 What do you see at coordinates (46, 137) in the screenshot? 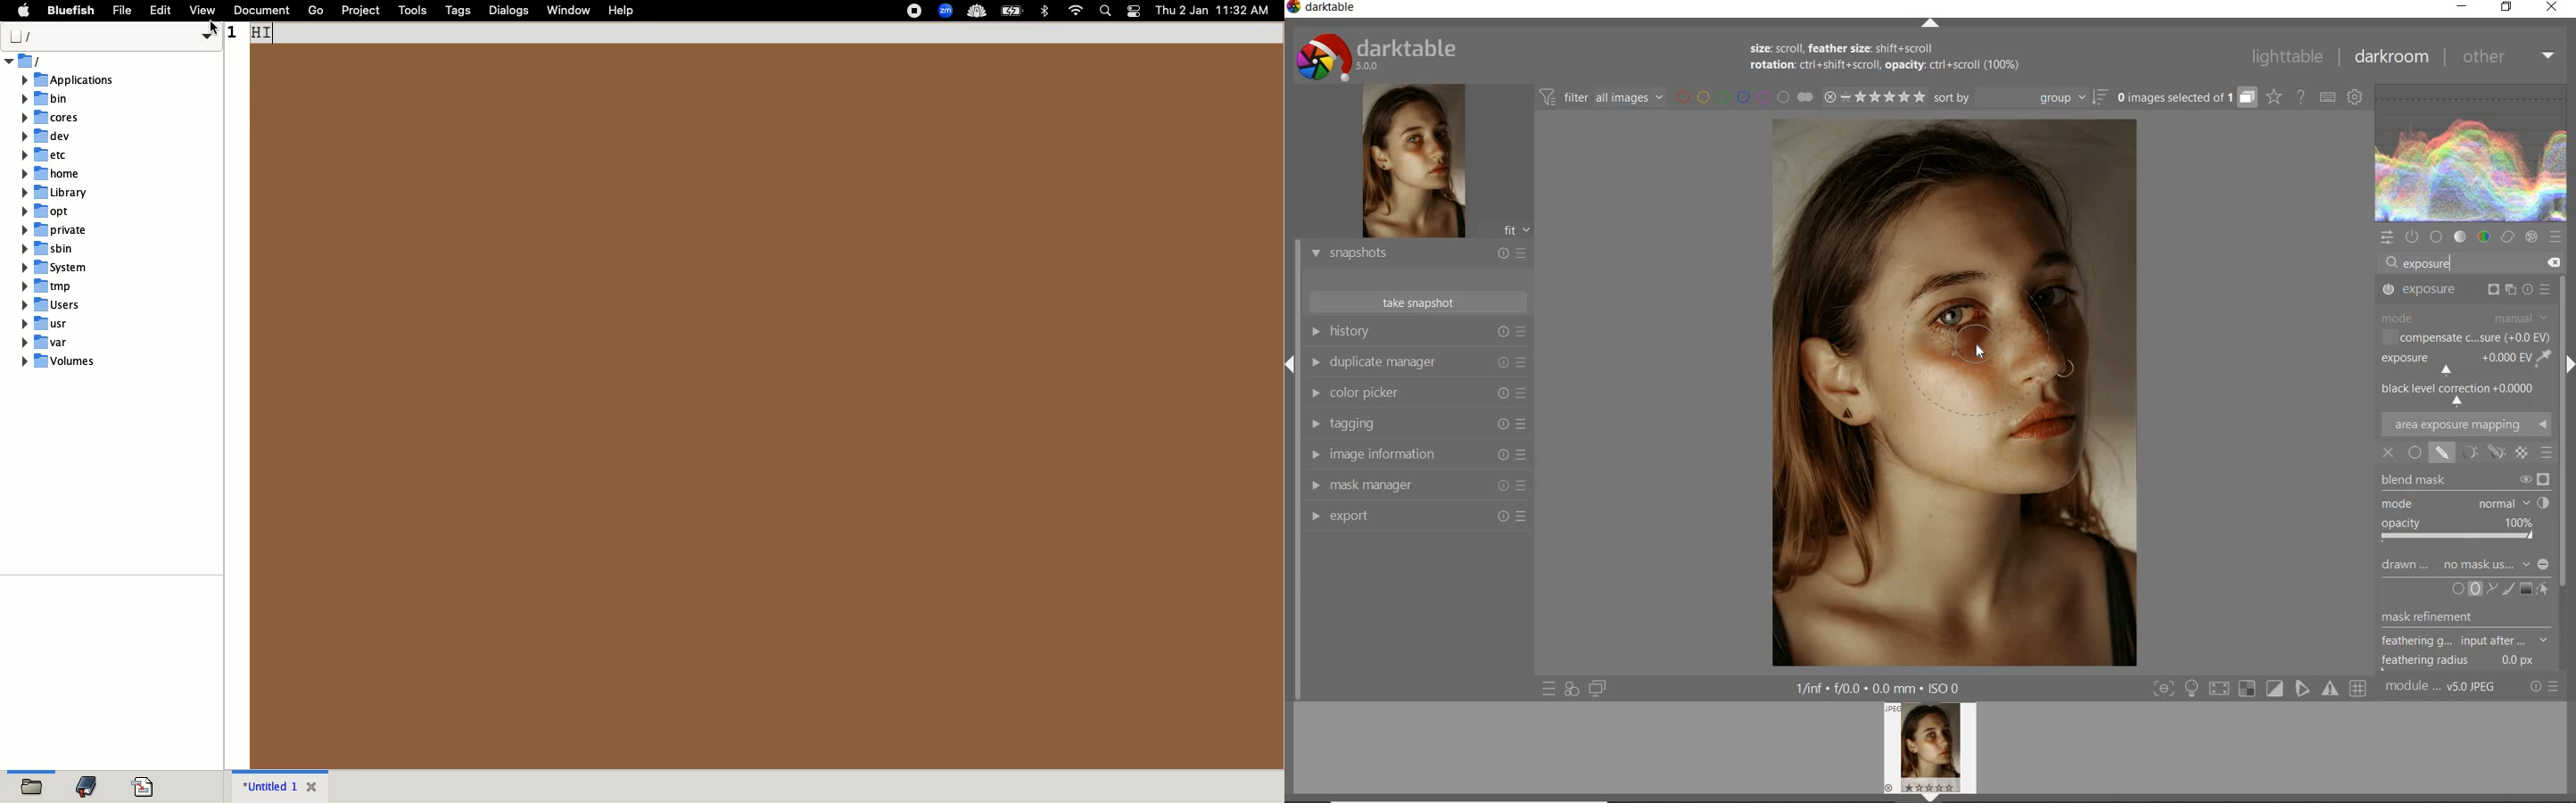
I see `dev` at bounding box center [46, 137].